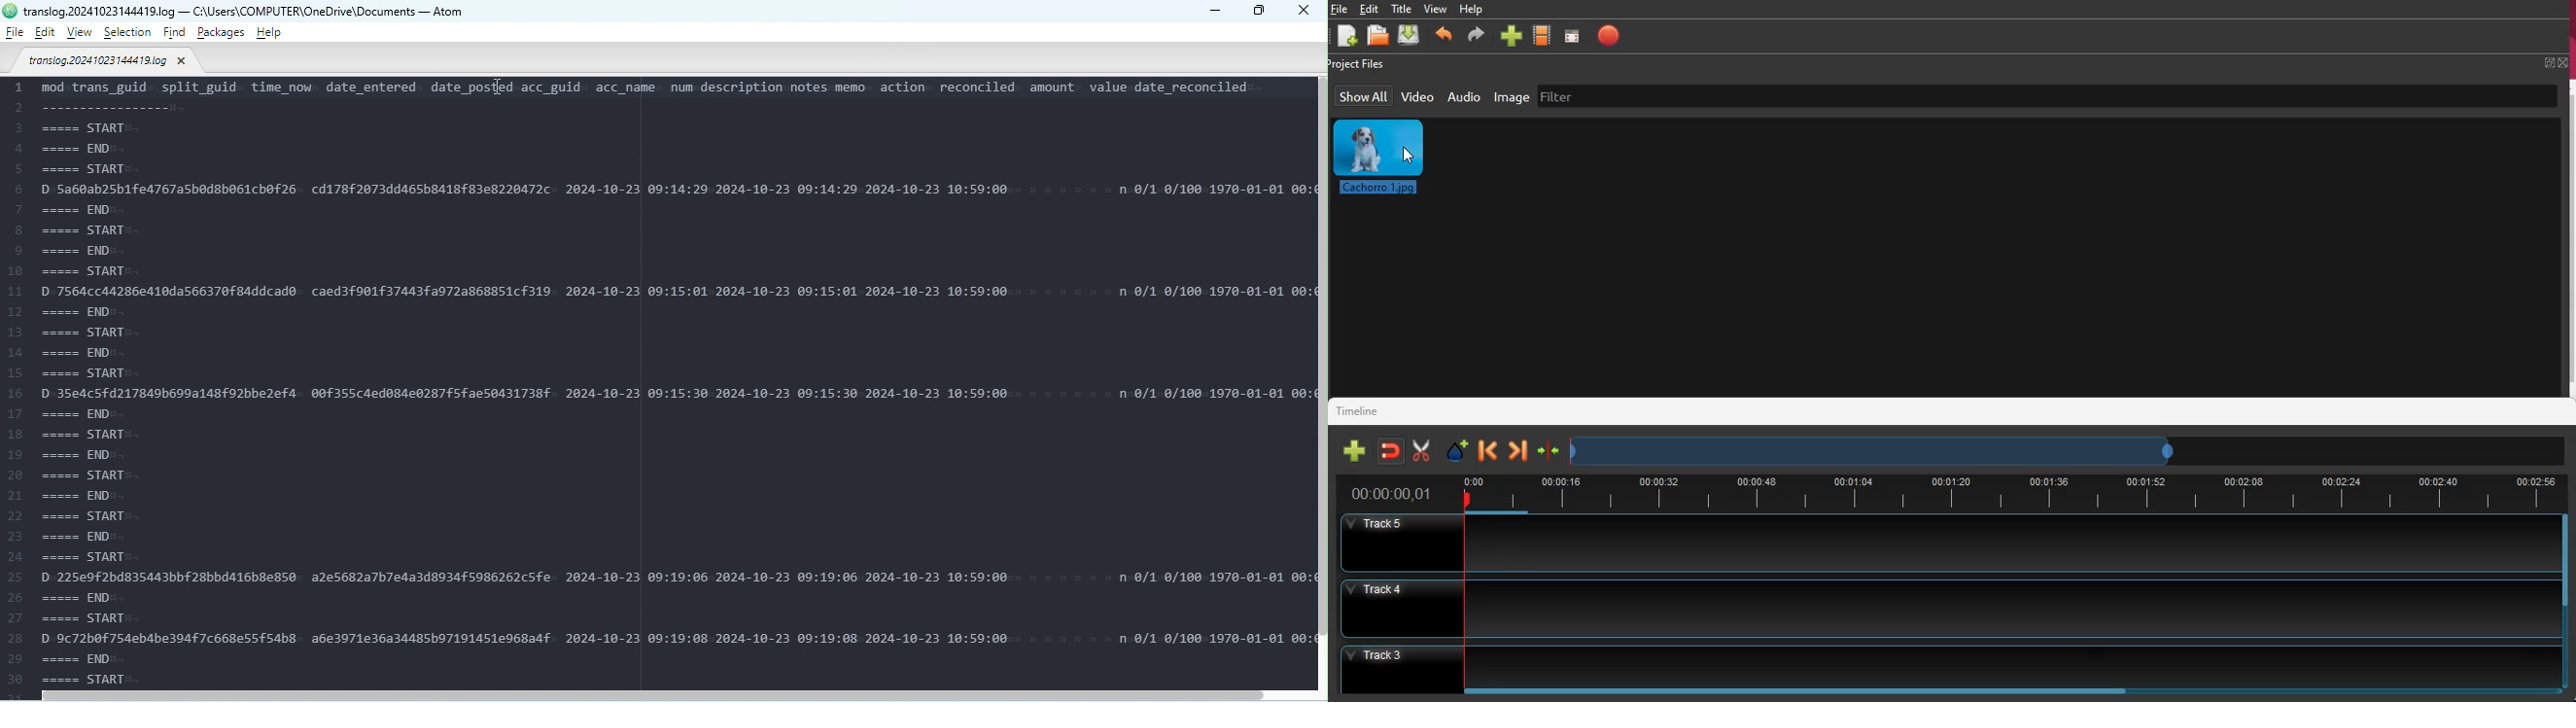 This screenshot has height=728, width=2576. What do you see at coordinates (1338, 10) in the screenshot?
I see `file` at bounding box center [1338, 10].